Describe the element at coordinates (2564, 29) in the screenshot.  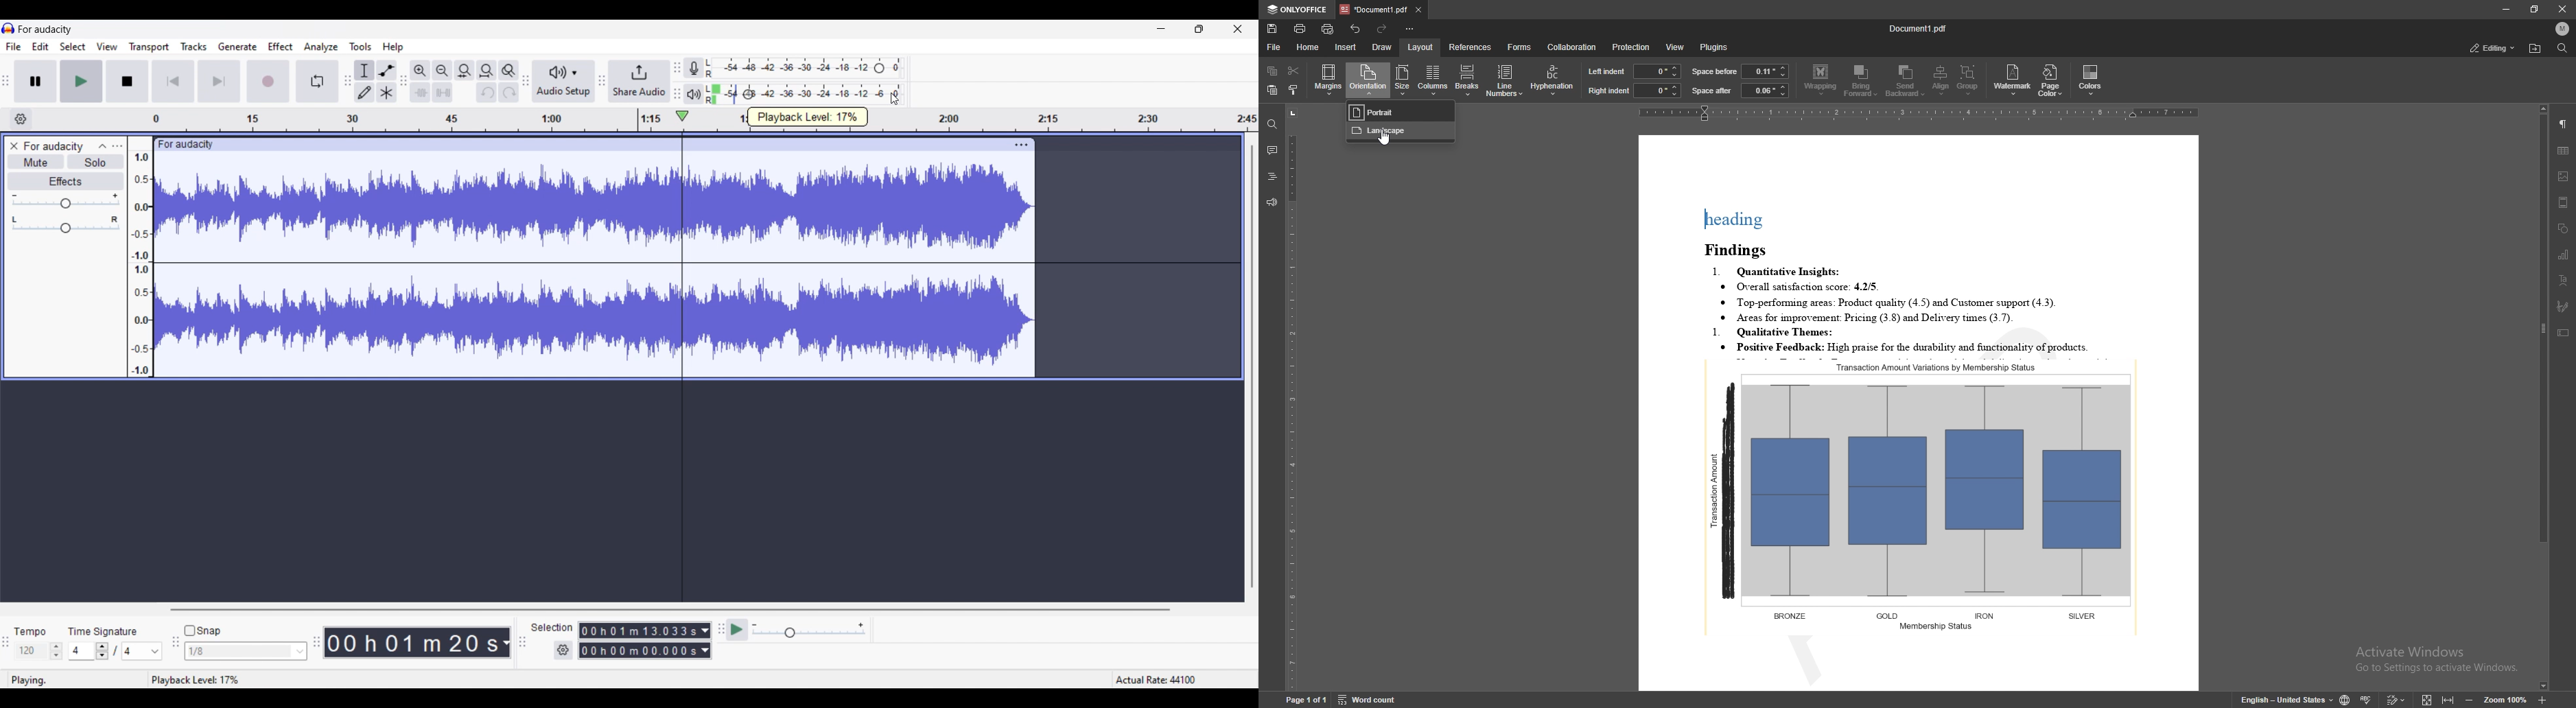
I see `profile` at that location.